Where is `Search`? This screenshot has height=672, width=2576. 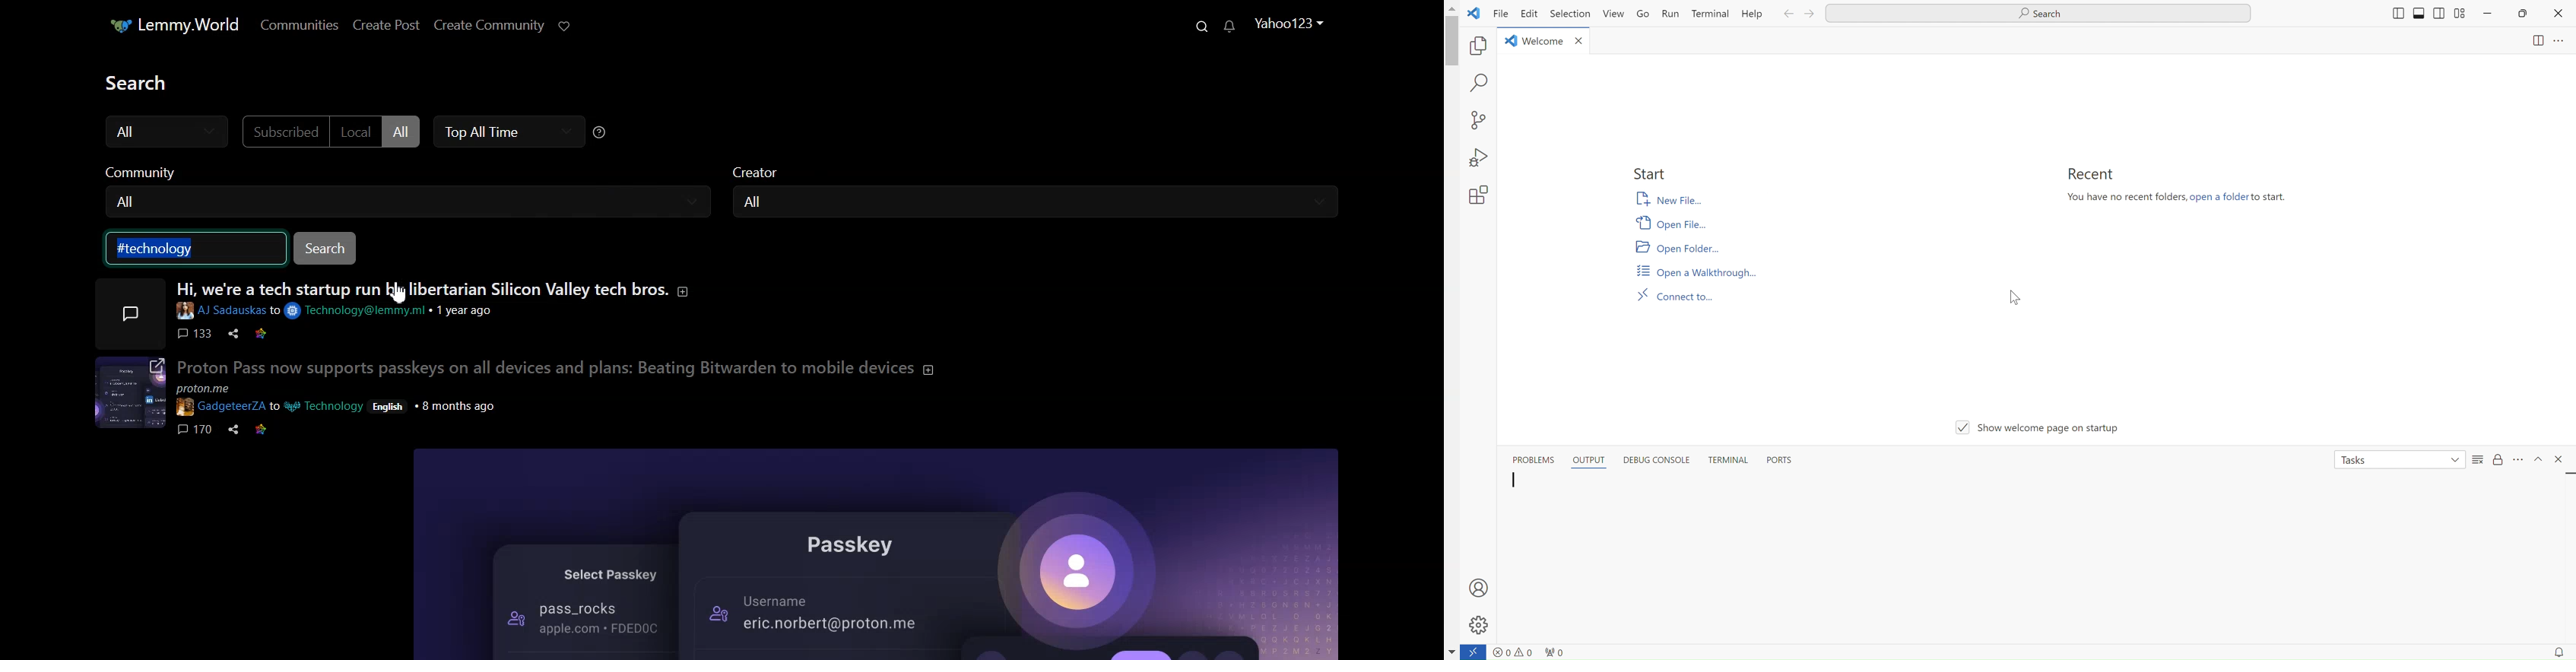
Search is located at coordinates (1201, 25).